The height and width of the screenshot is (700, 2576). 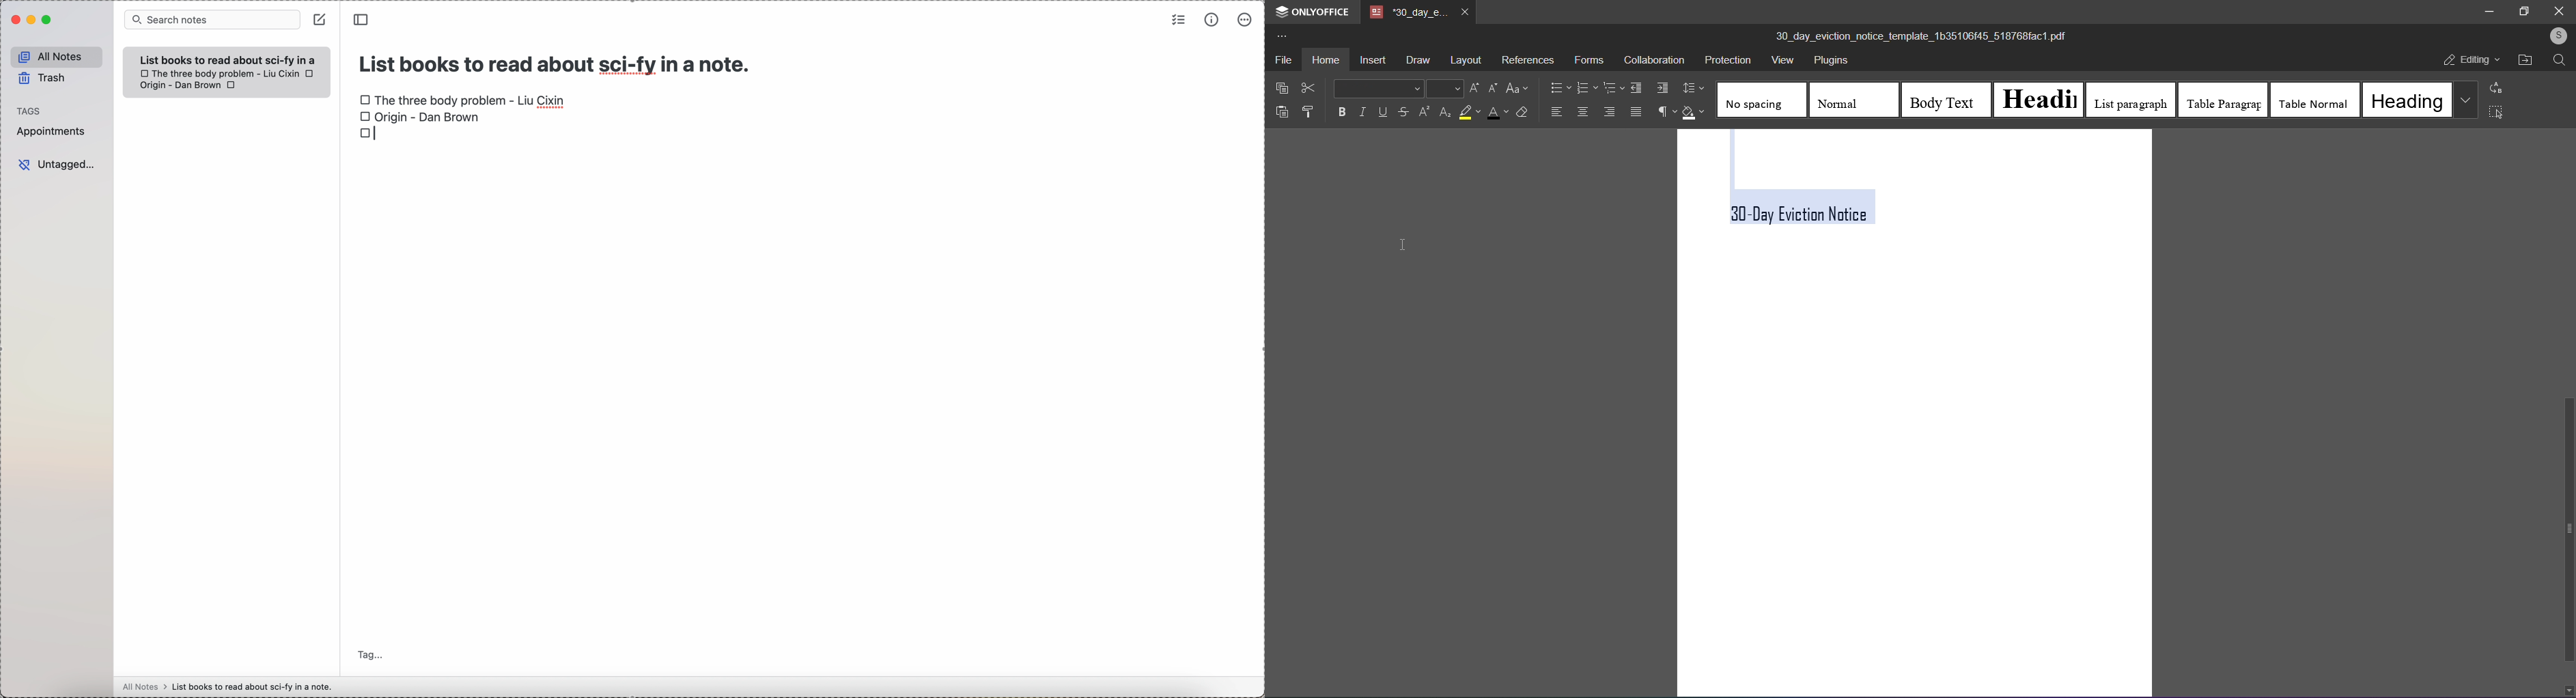 I want to click on all notes, so click(x=54, y=55).